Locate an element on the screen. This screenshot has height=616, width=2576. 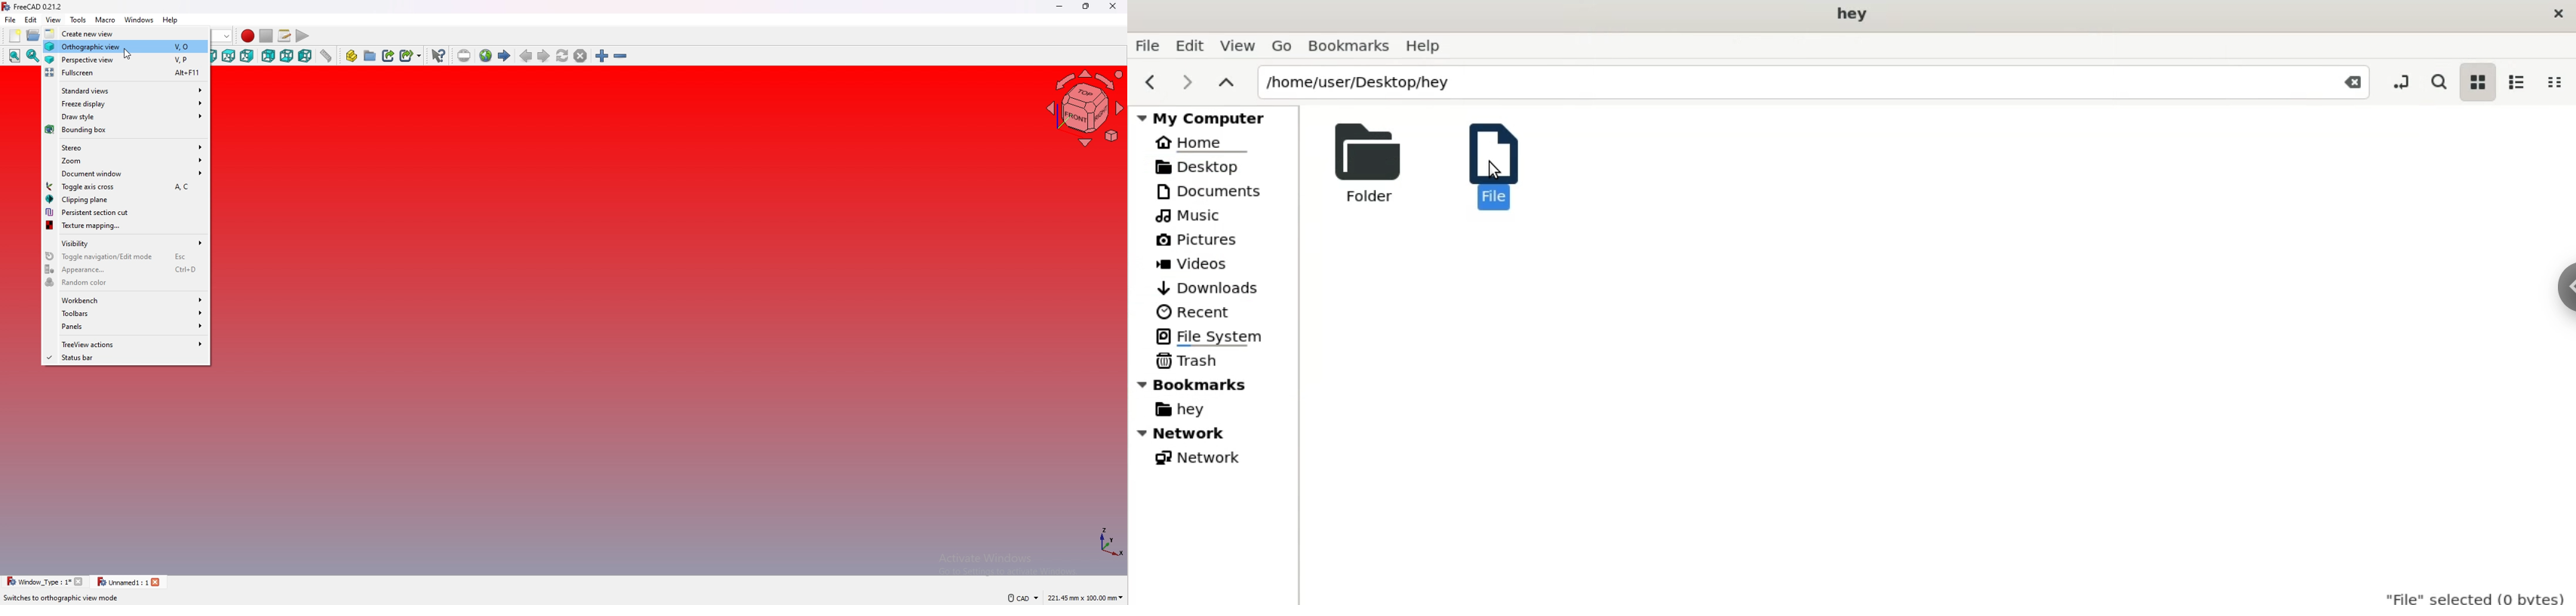
texture mapping is located at coordinates (125, 226).